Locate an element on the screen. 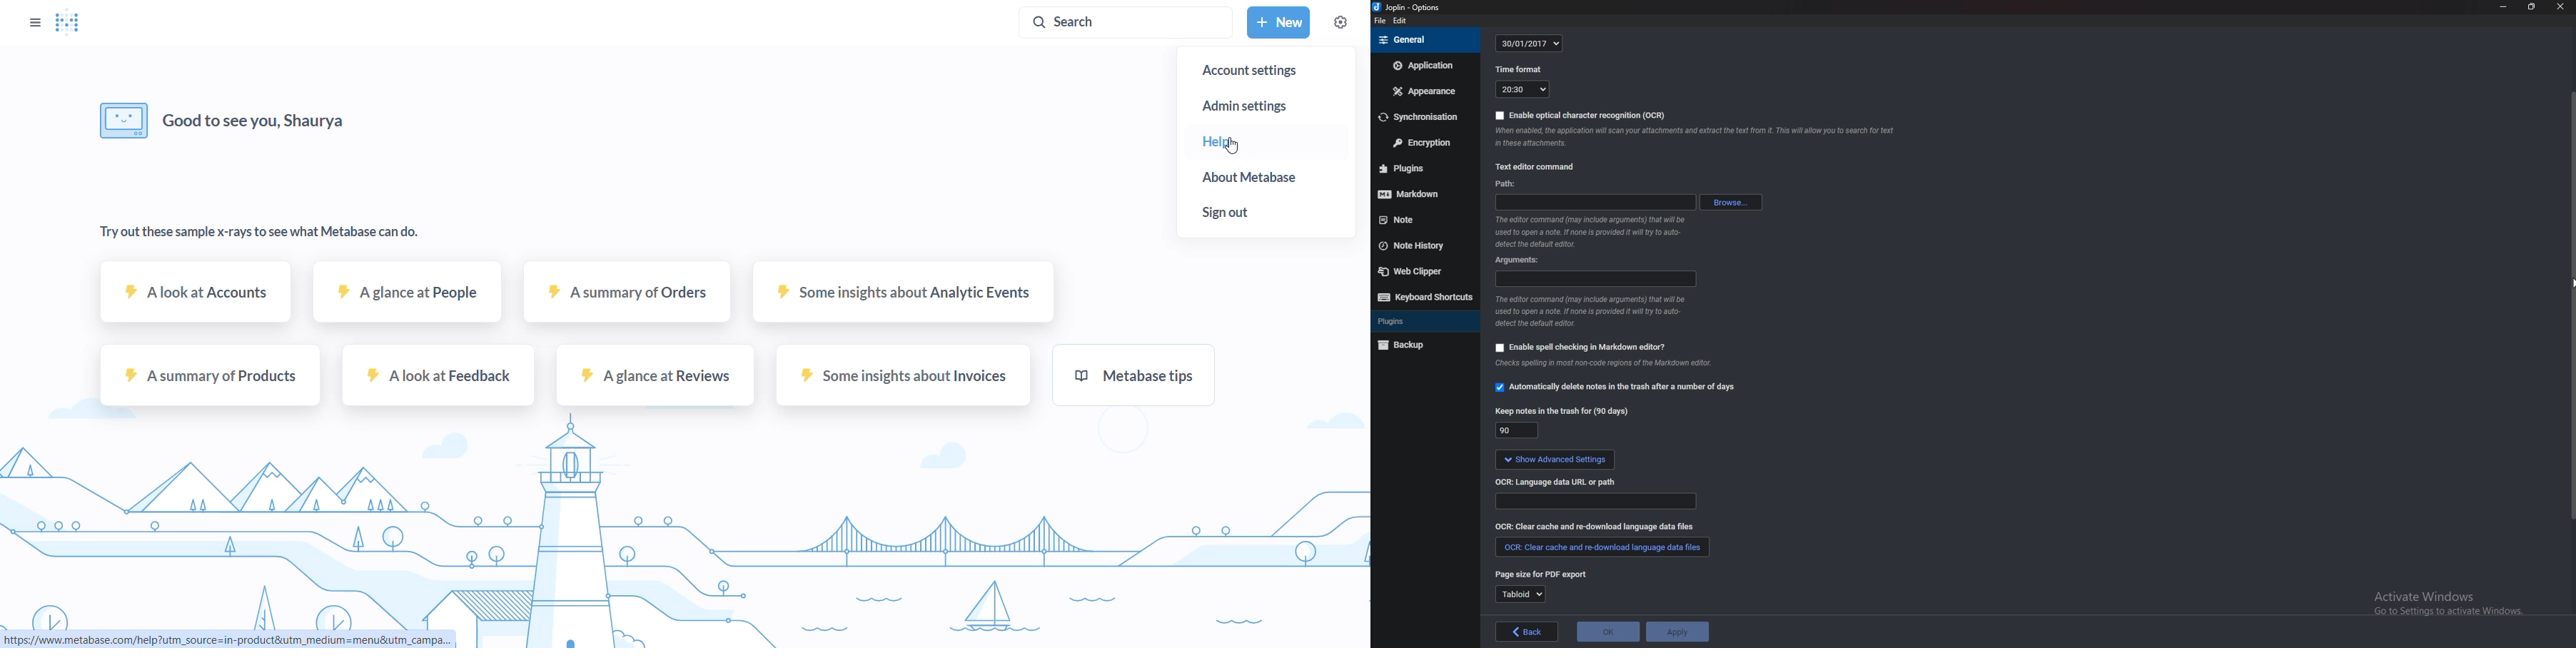 This screenshot has height=672, width=2576. close is located at coordinates (2556, 8).